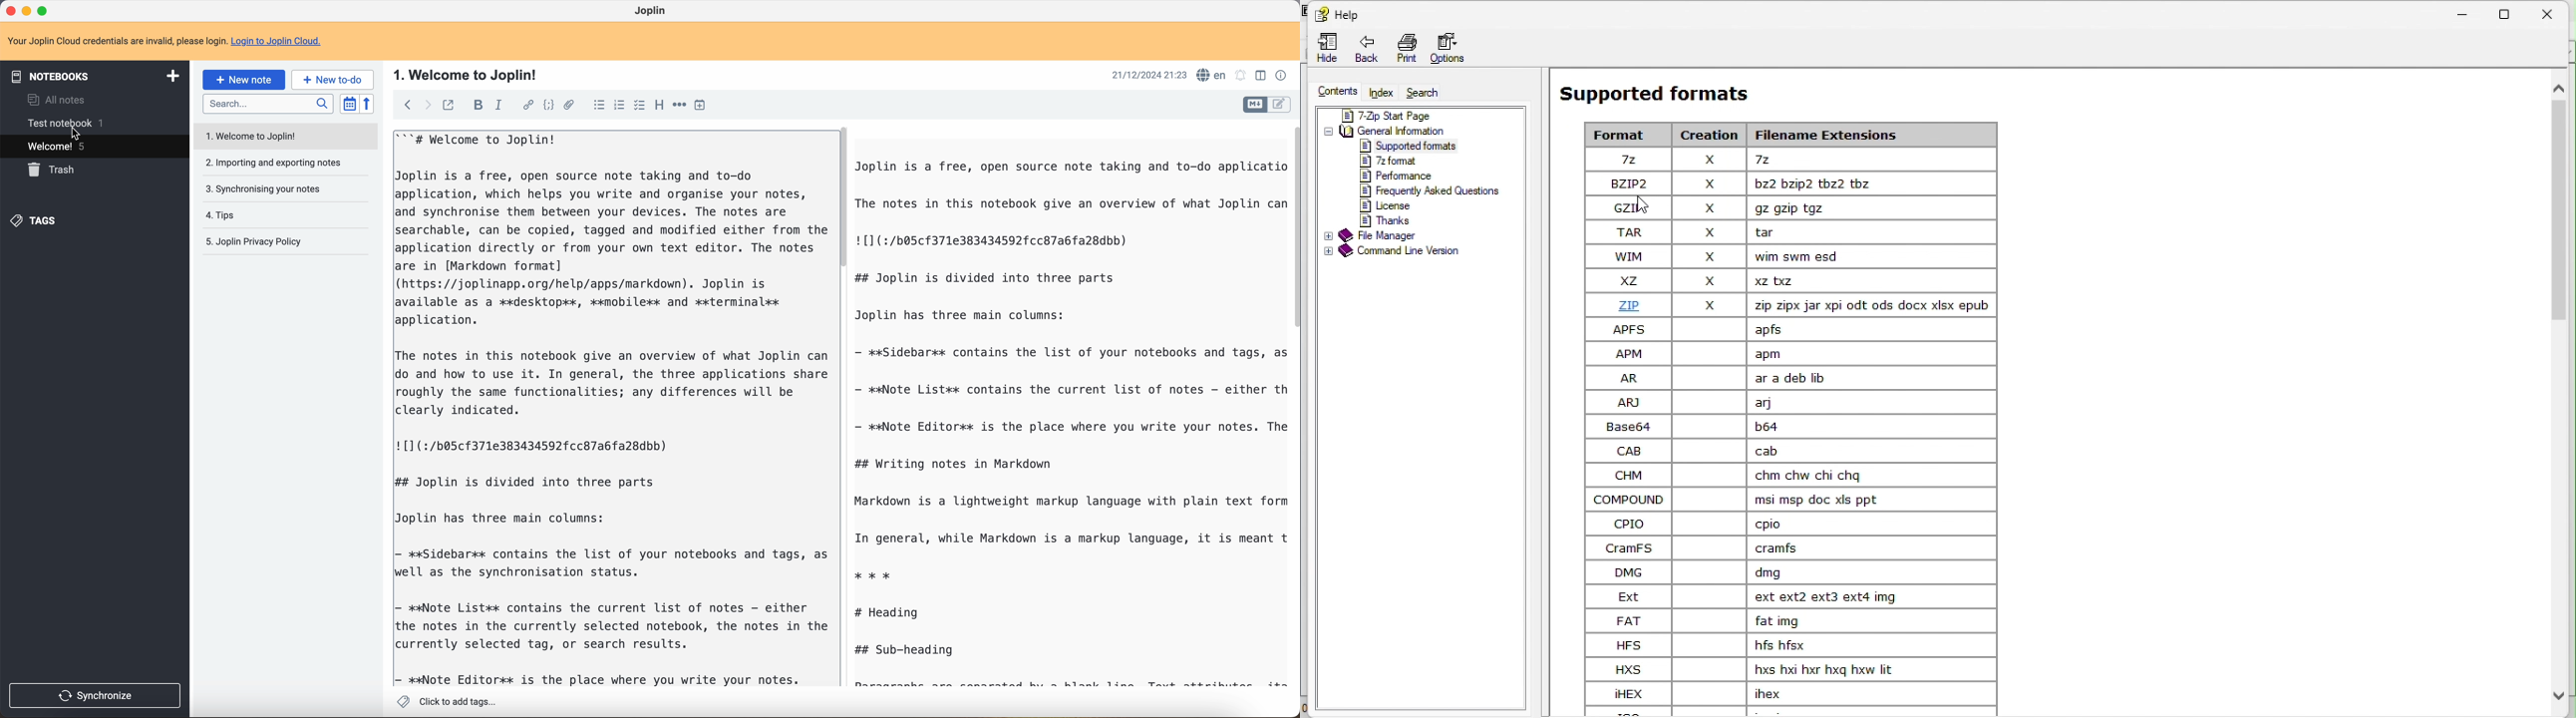 This screenshot has width=2576, height=728. I want to click on Restore, so click(2513, 13).